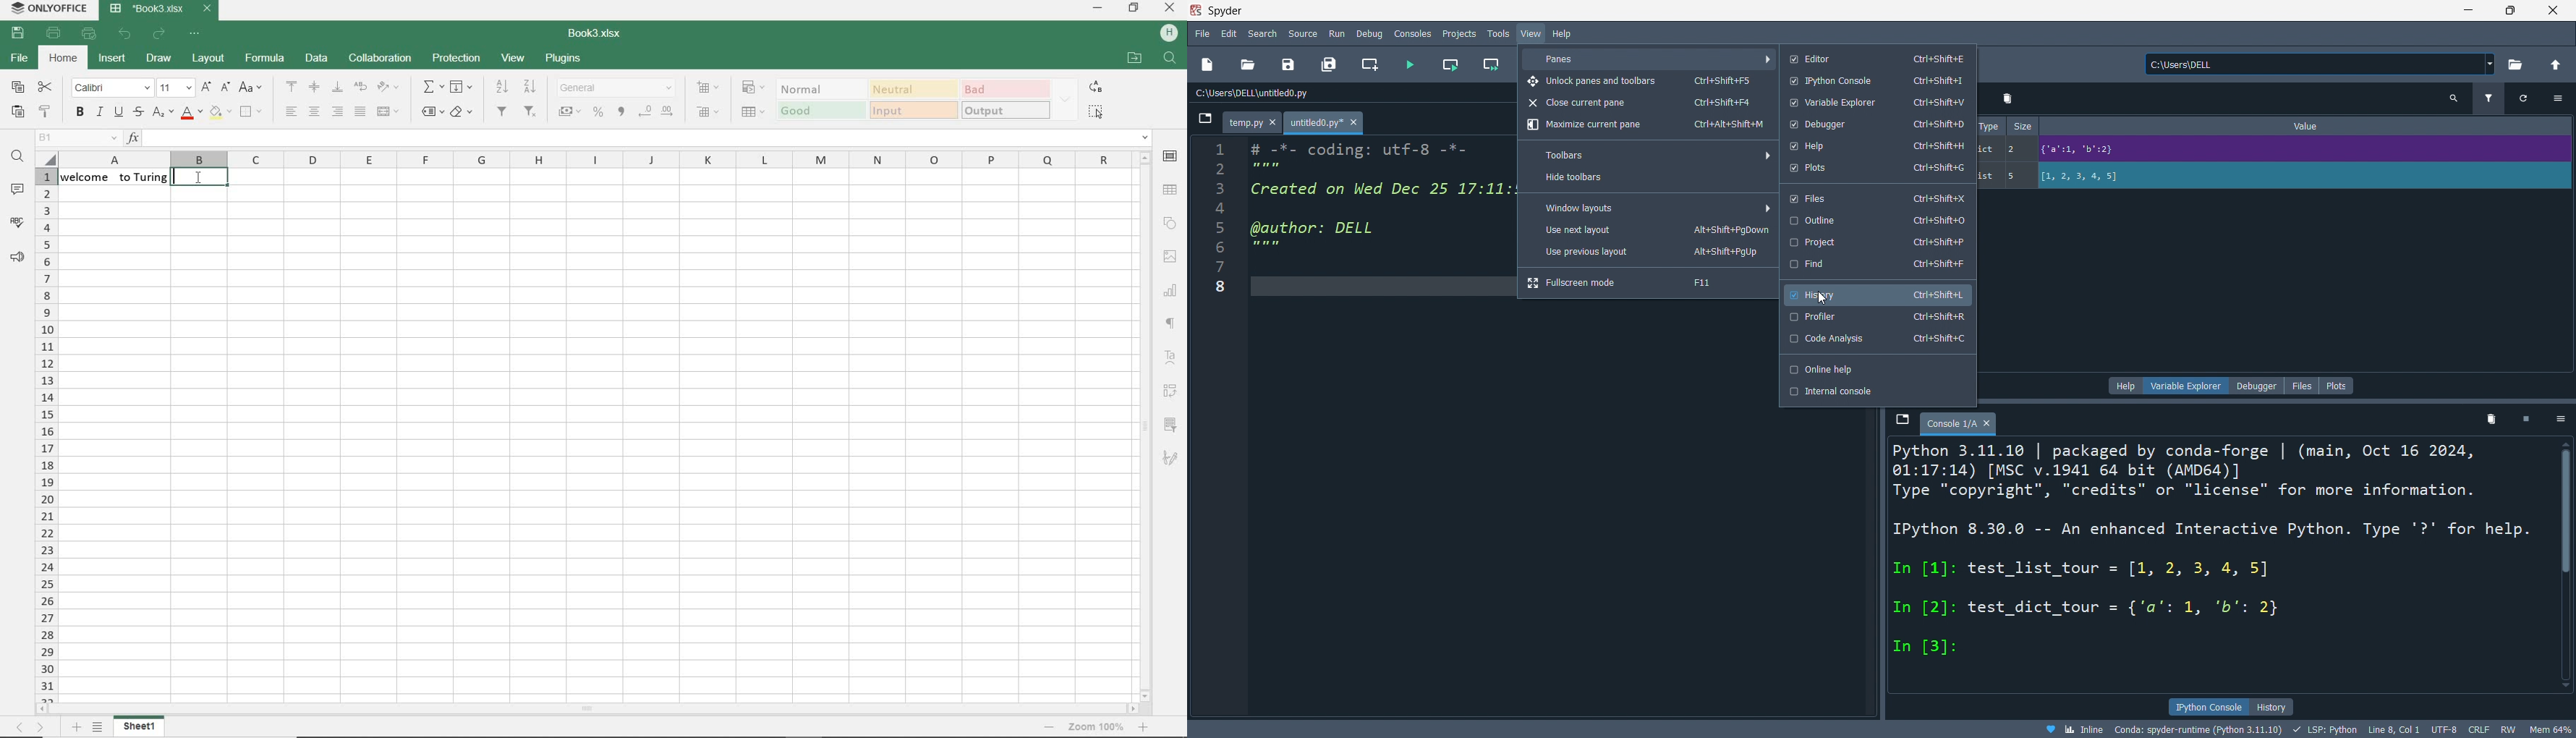 The image size is (2576, 756). I want to click on delete, so click(2009, 98).